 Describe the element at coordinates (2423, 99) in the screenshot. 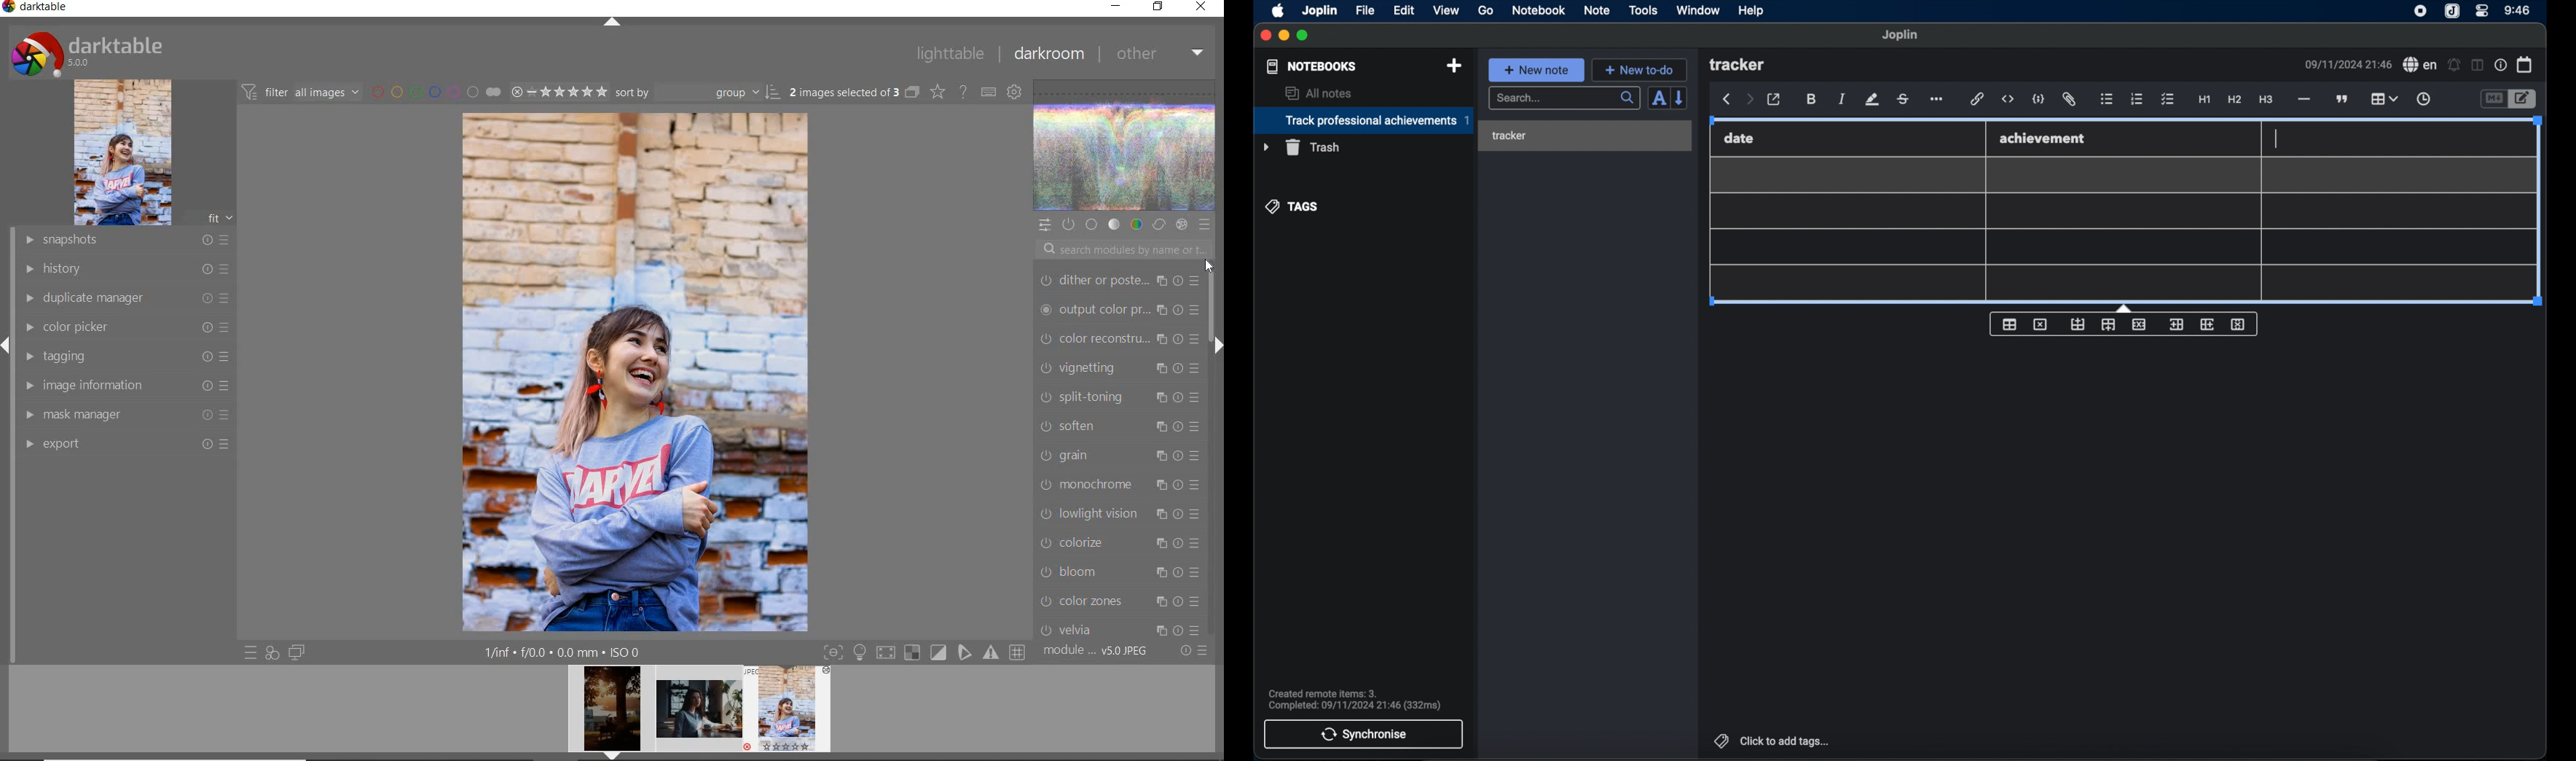

I see `insert time` at that location.